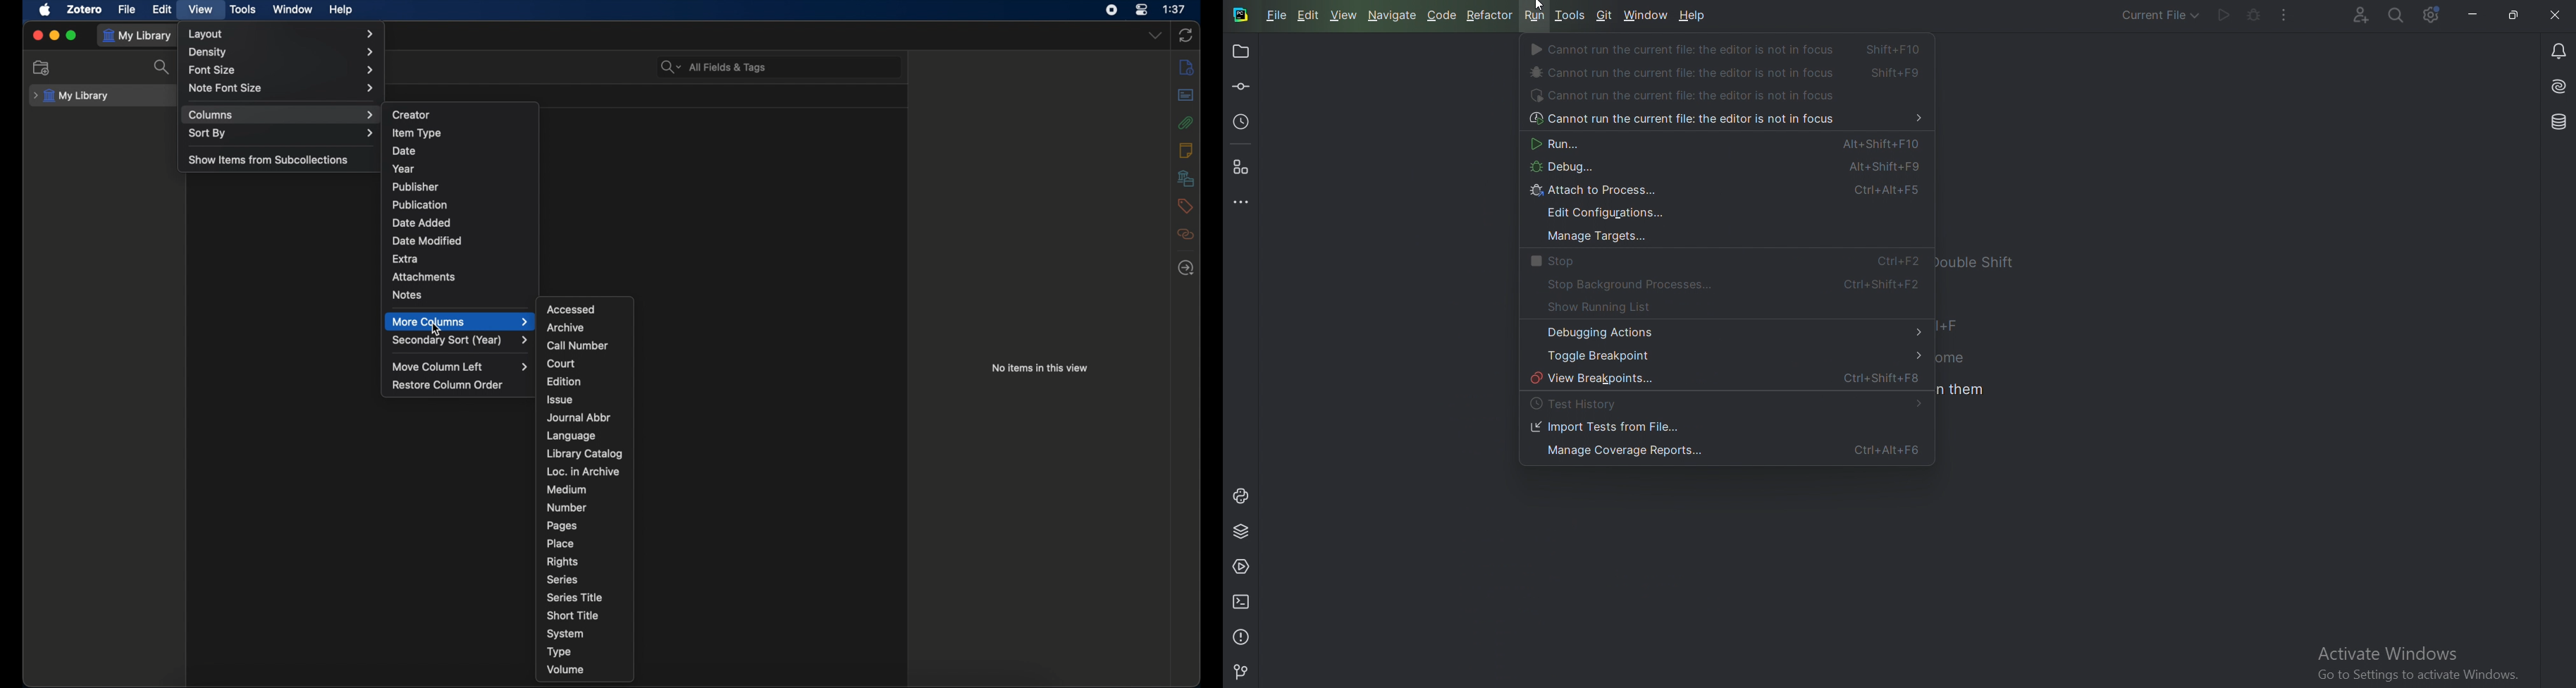 The height and width of the screenshot is (700, 2576). I want to click on close, so click(36, 35).